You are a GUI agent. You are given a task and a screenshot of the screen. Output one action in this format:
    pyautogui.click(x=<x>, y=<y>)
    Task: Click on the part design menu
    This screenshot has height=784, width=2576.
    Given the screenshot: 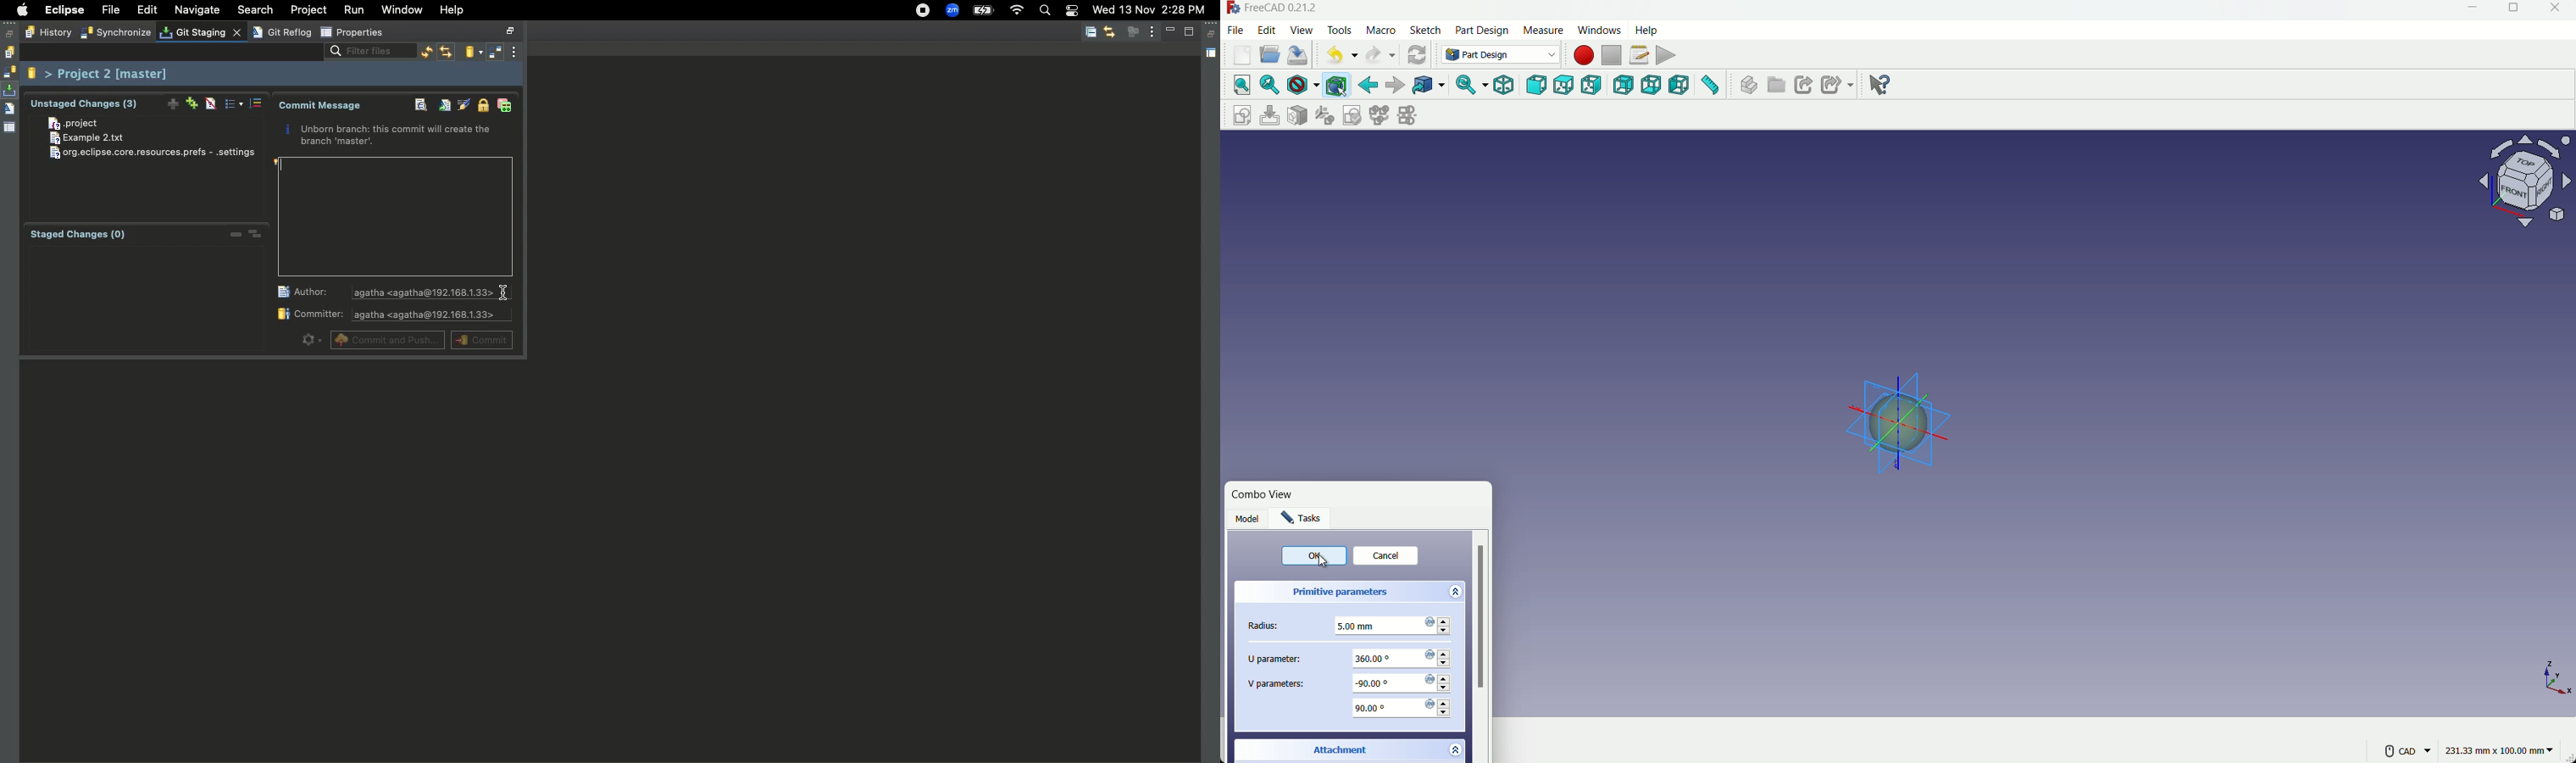 What is the action you would take?
    pyautogui.click(x=1483, y=32)
    